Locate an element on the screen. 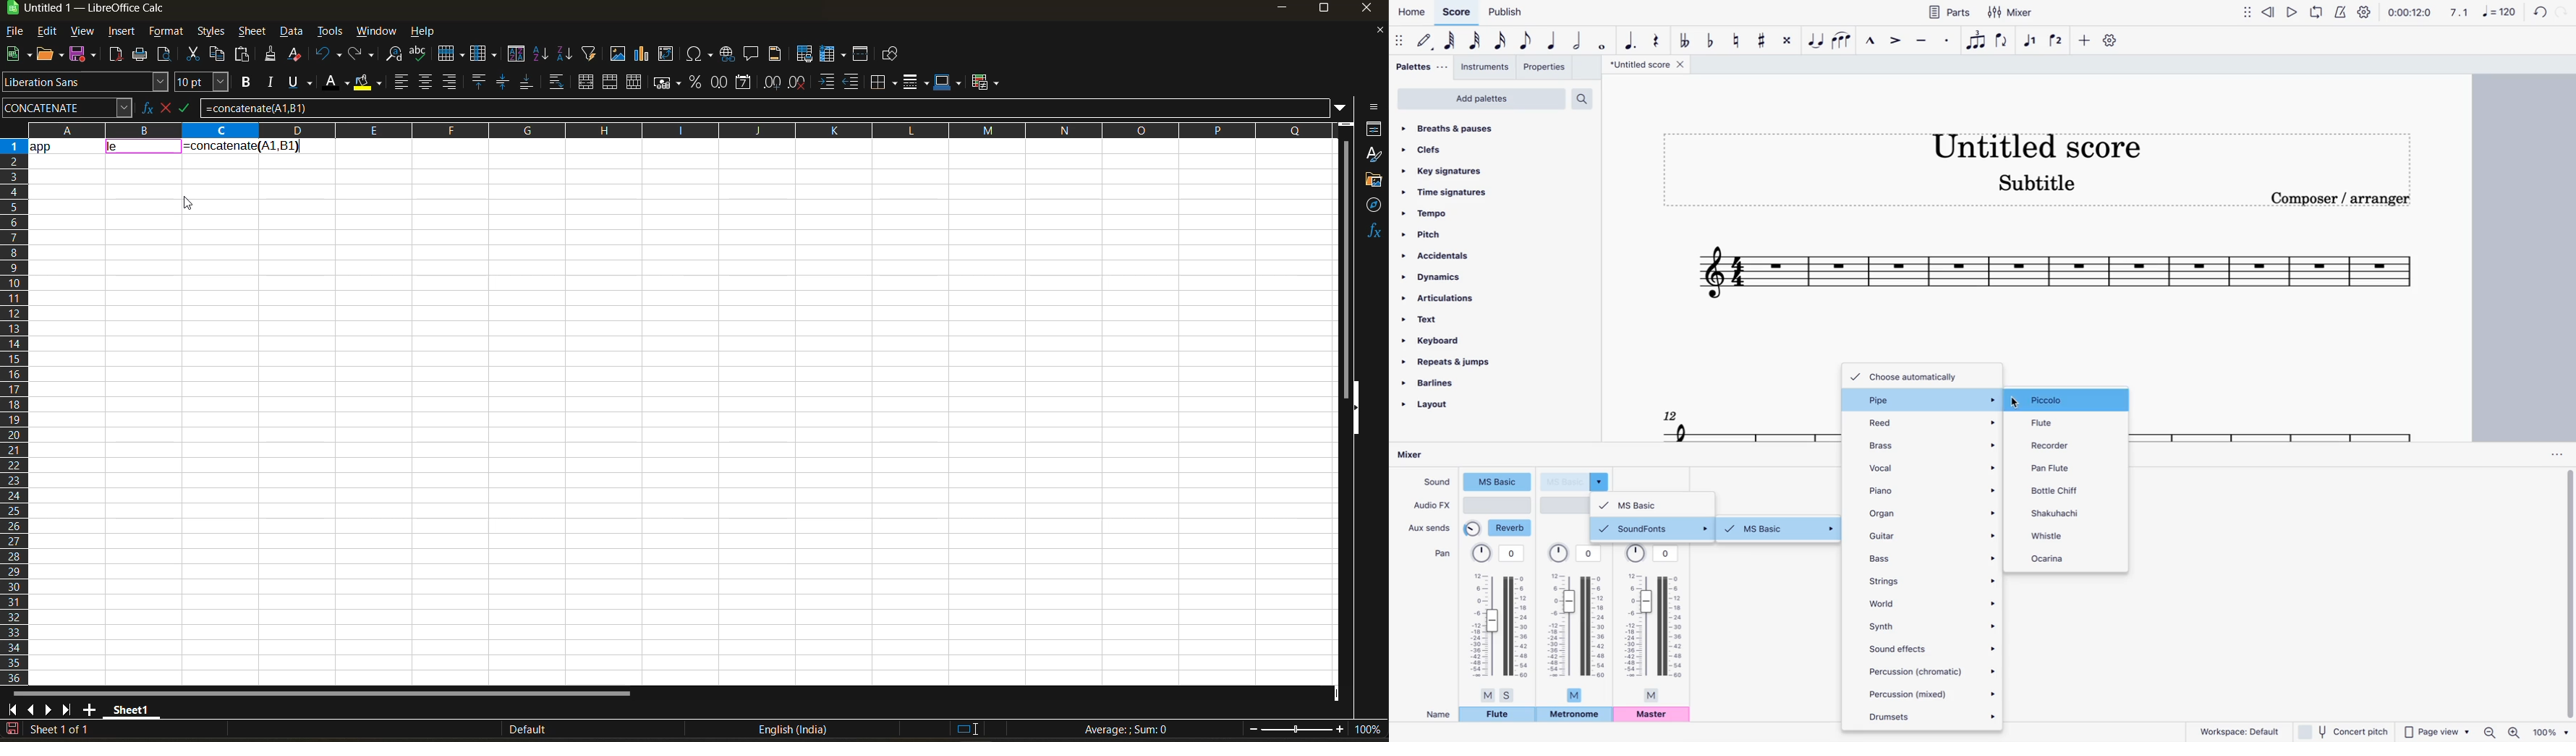 The height and width of the screenshot is (756, 2576). toggle flat is located at coordinates (1711, 39).